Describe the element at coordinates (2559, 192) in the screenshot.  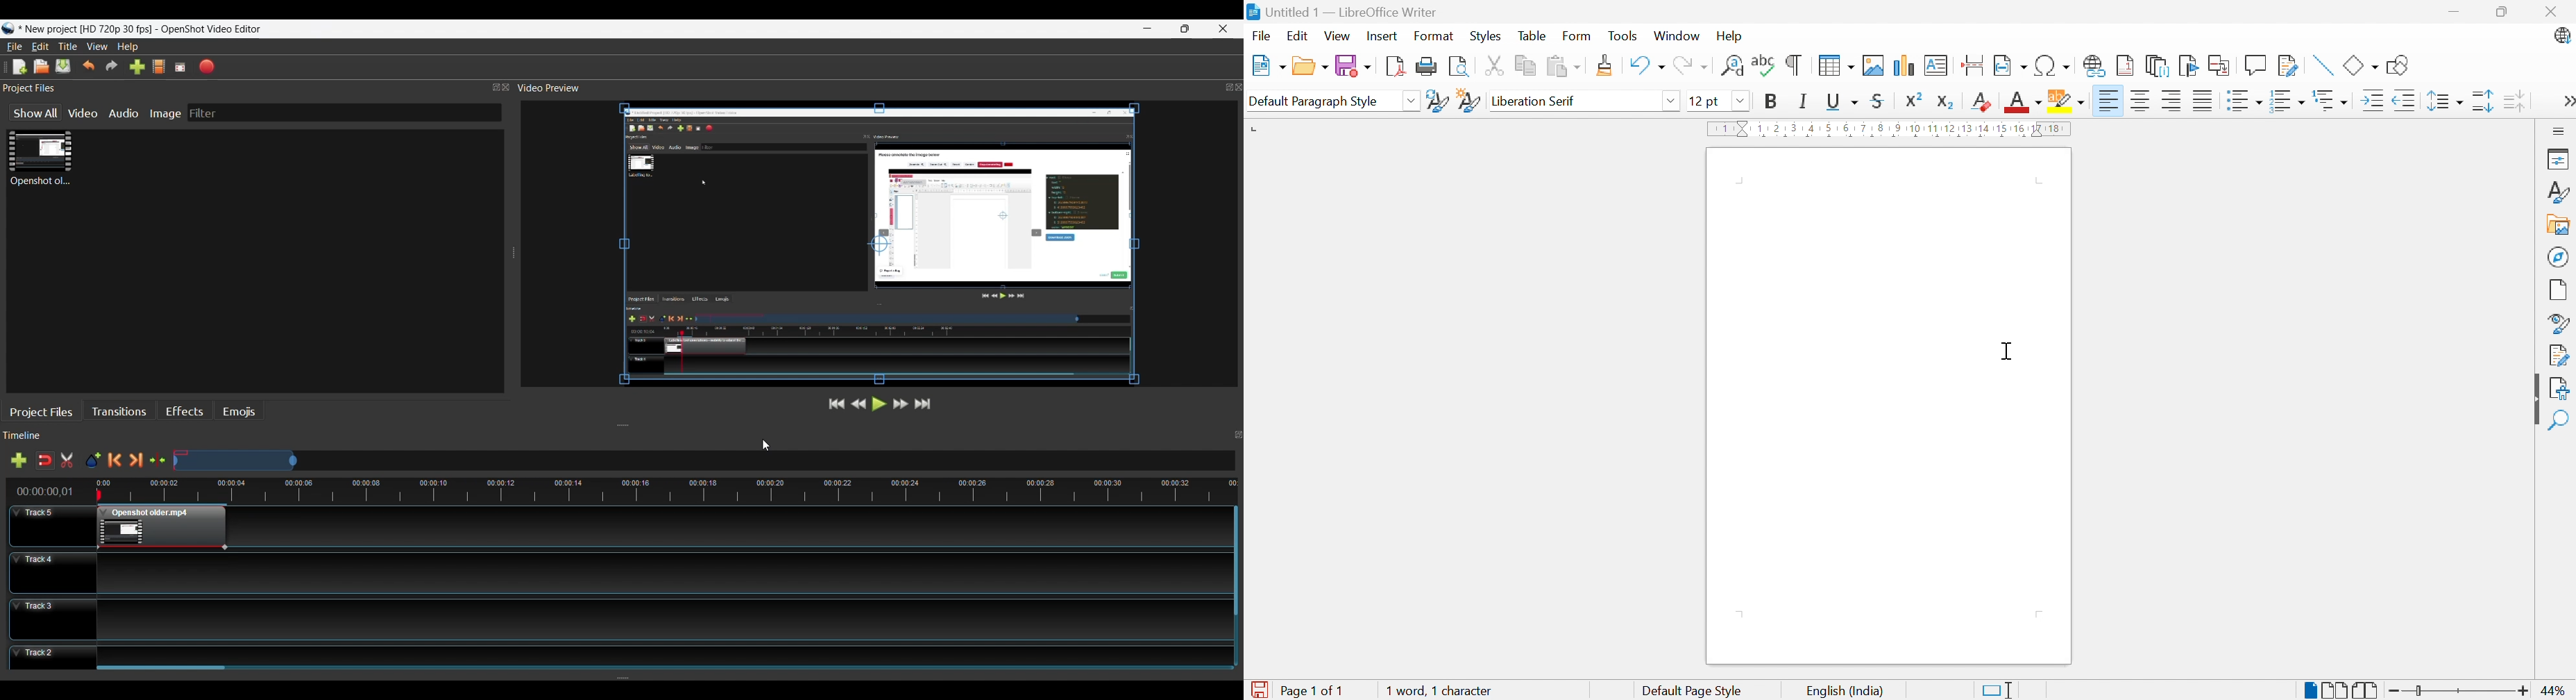
I see `Style` at that location.